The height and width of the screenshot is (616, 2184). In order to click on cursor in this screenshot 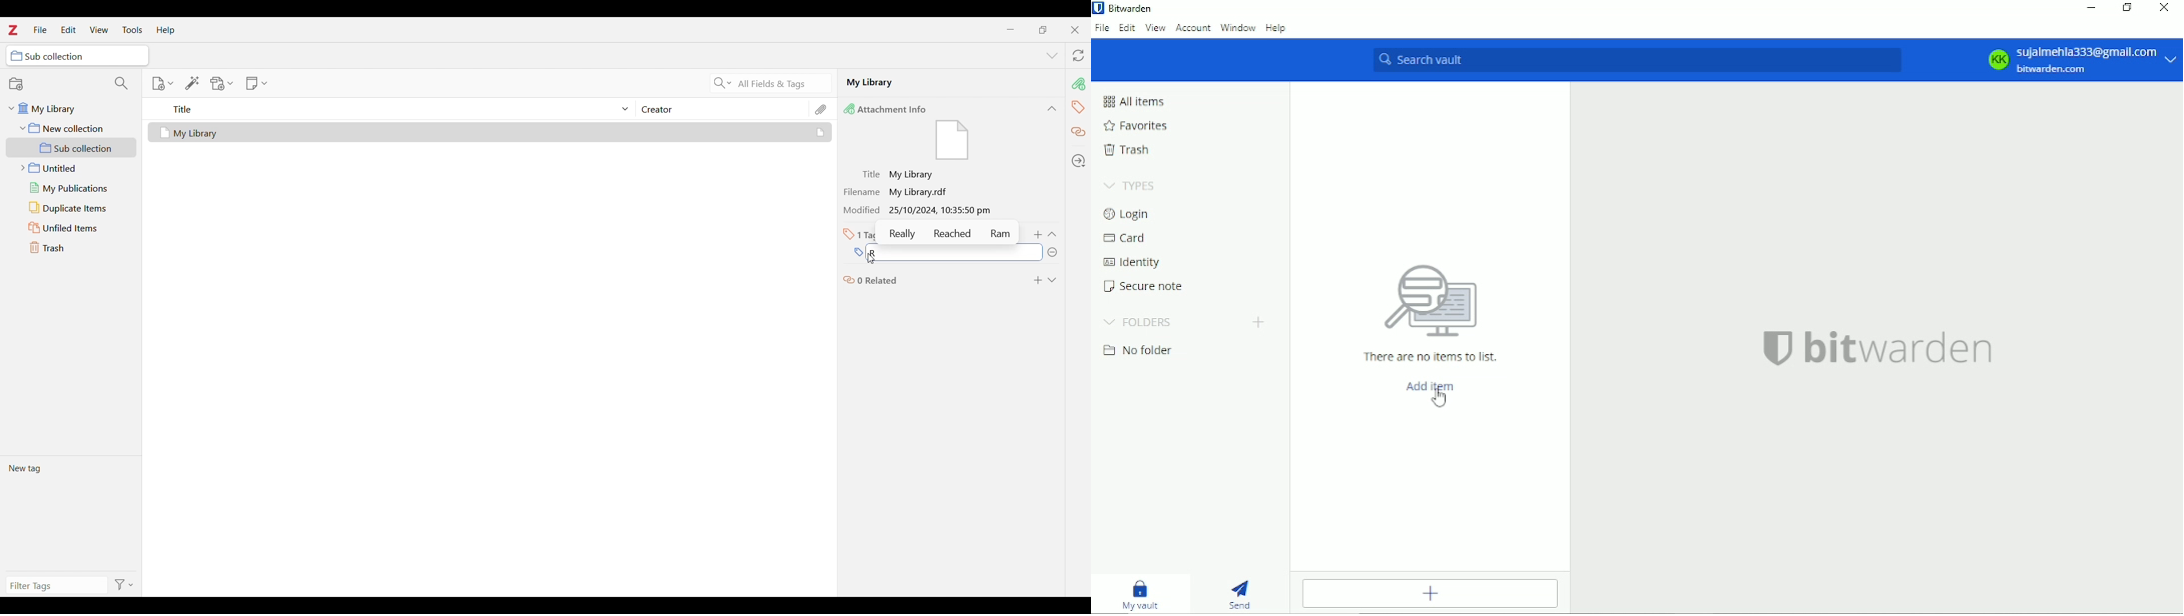, I will do `click(1441, 398)`.